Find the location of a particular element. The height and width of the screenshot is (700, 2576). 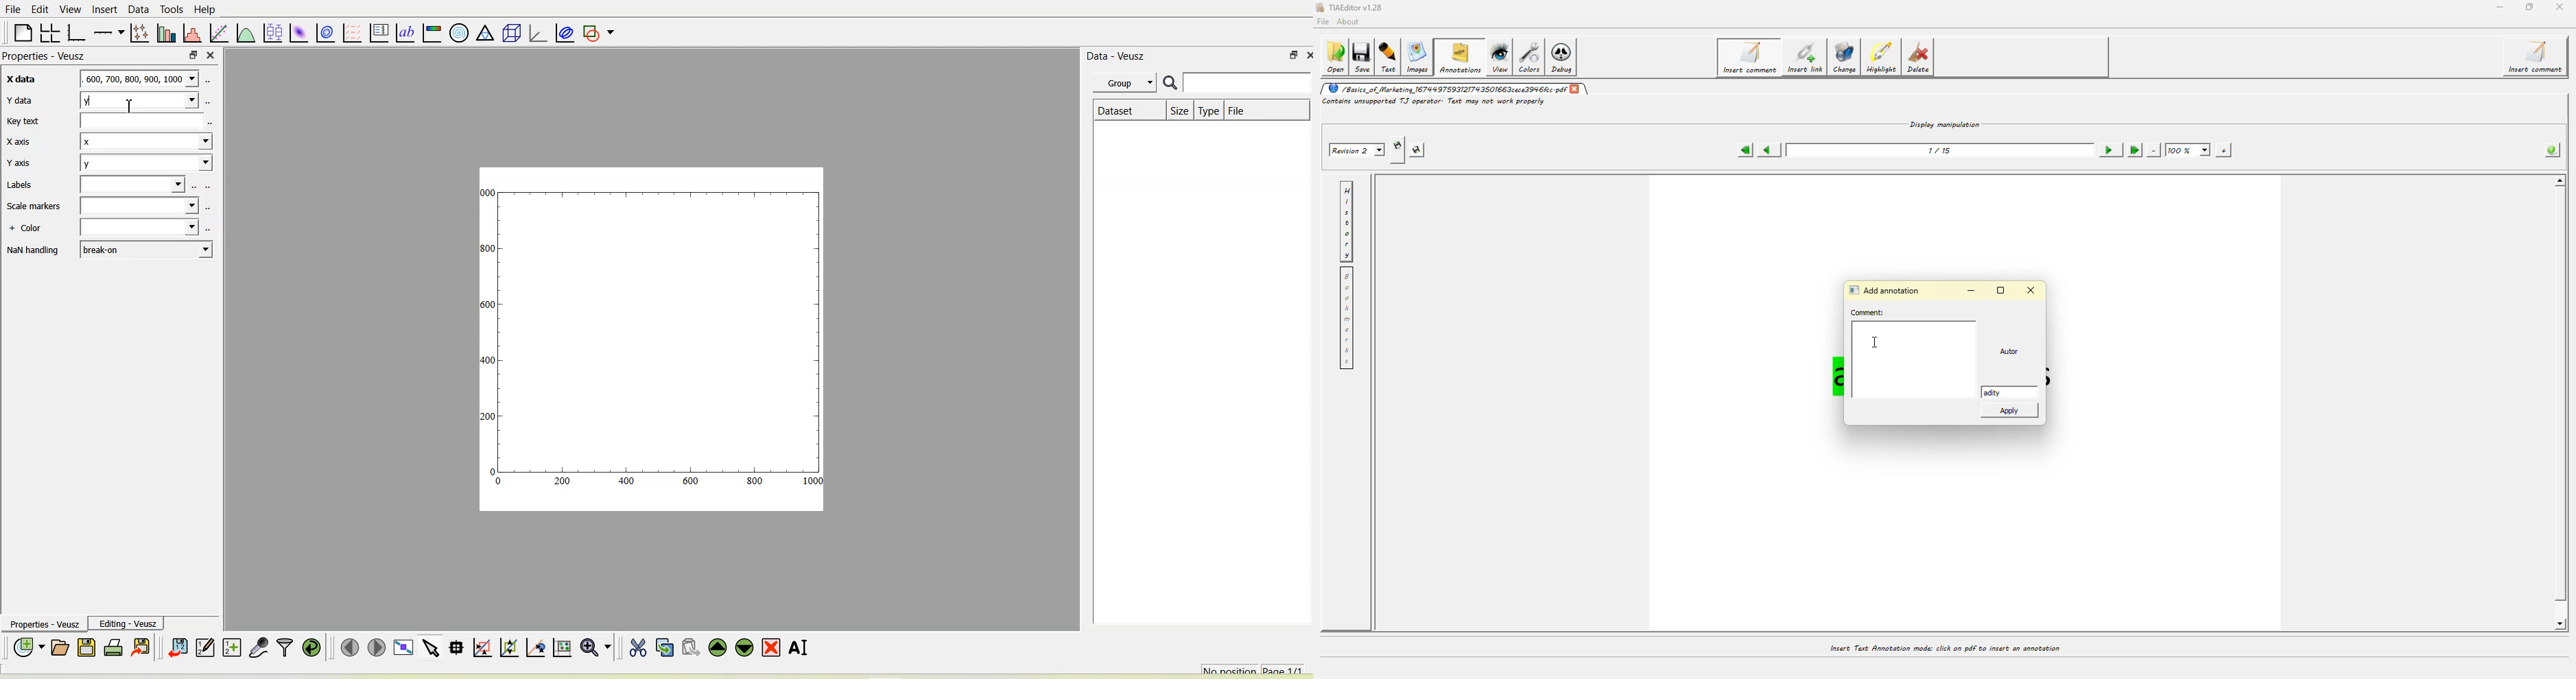

Click or draw a rectangle to zoom graph axes is located at coordinates (483, 648).